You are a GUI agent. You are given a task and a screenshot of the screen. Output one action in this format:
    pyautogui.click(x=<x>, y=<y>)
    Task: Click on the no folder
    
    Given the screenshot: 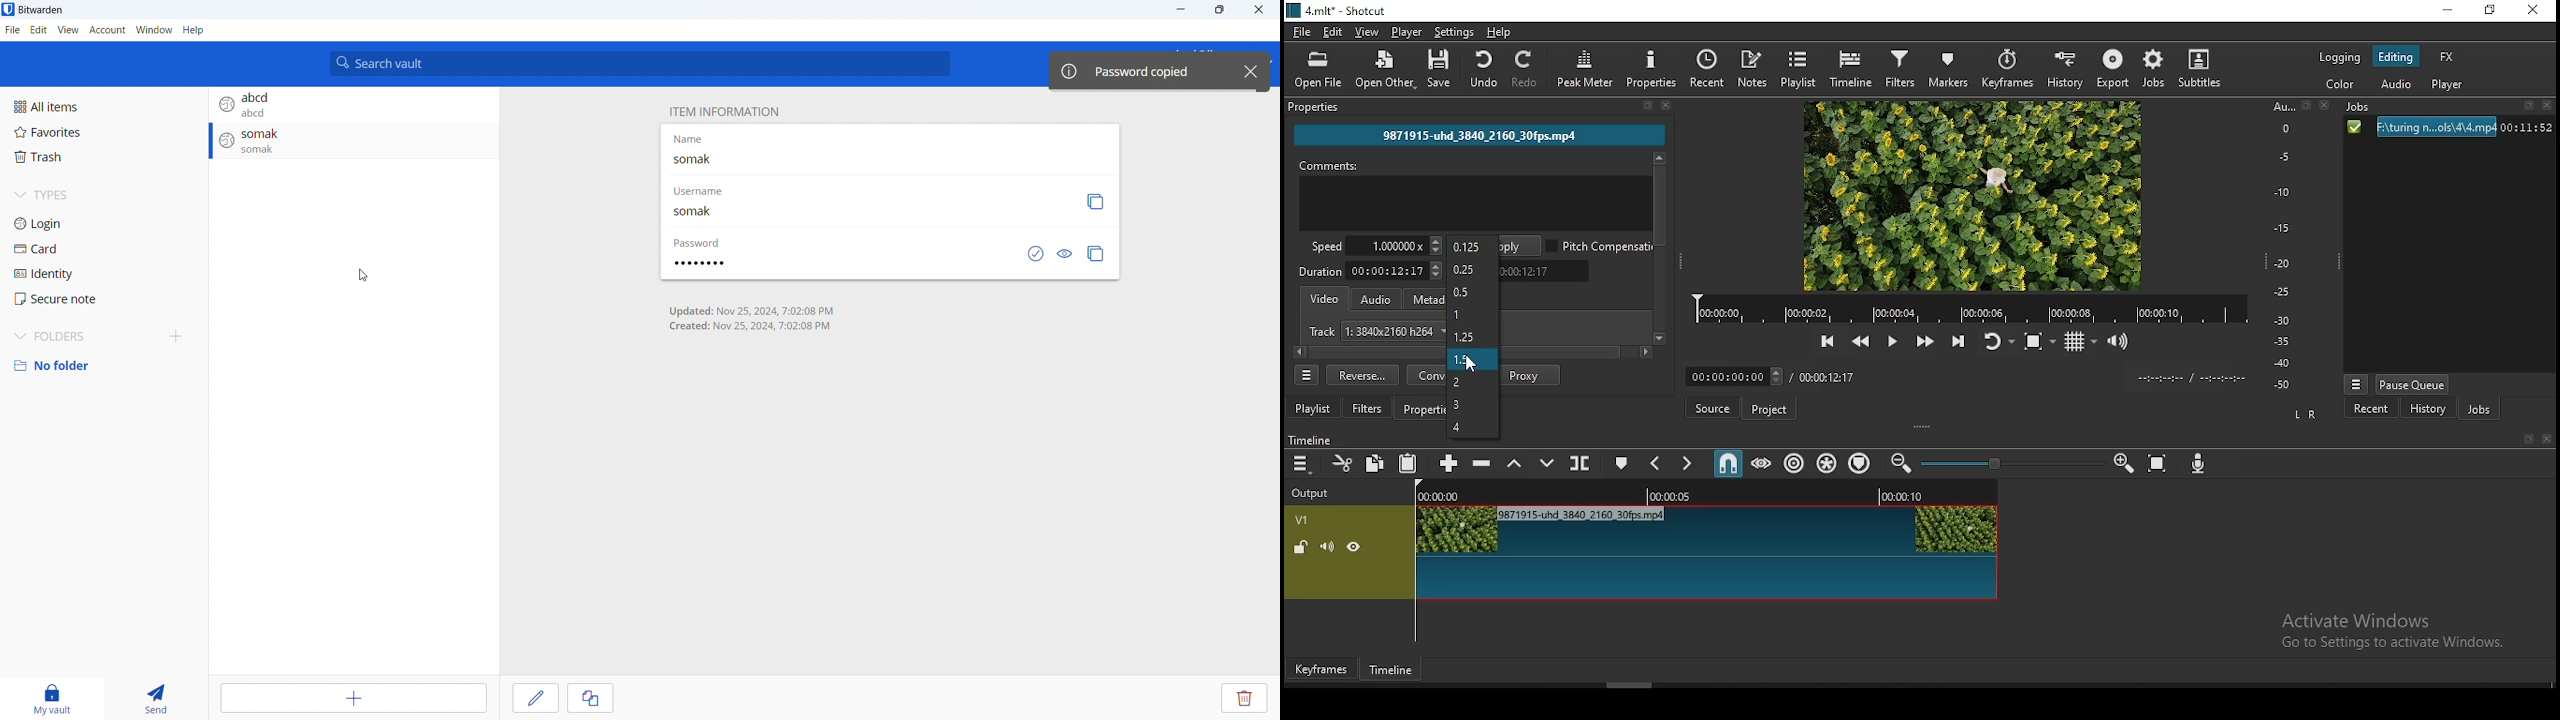 What is the action you would take?
    pyautogui.click(x=103, y=365)
    